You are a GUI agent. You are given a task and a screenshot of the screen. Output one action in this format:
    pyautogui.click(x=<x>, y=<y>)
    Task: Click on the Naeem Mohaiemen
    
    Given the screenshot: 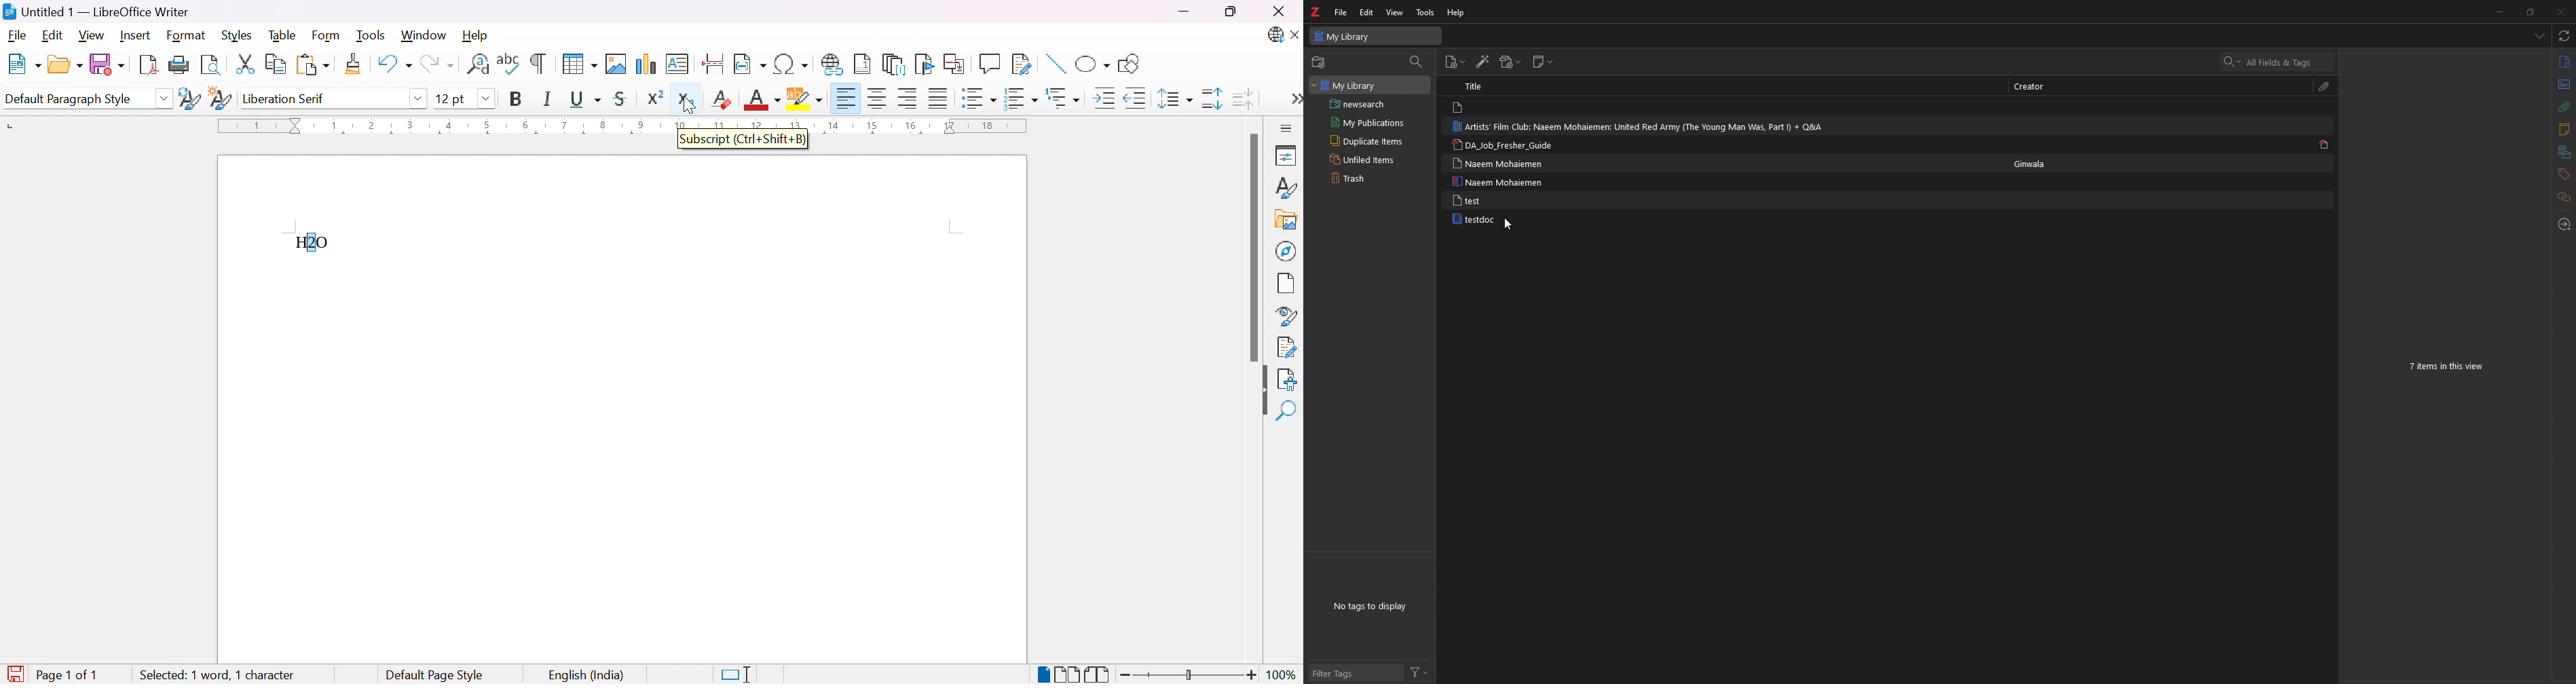 What is the action you would take?
    pyautogui.click(x=1498, y=181)
    